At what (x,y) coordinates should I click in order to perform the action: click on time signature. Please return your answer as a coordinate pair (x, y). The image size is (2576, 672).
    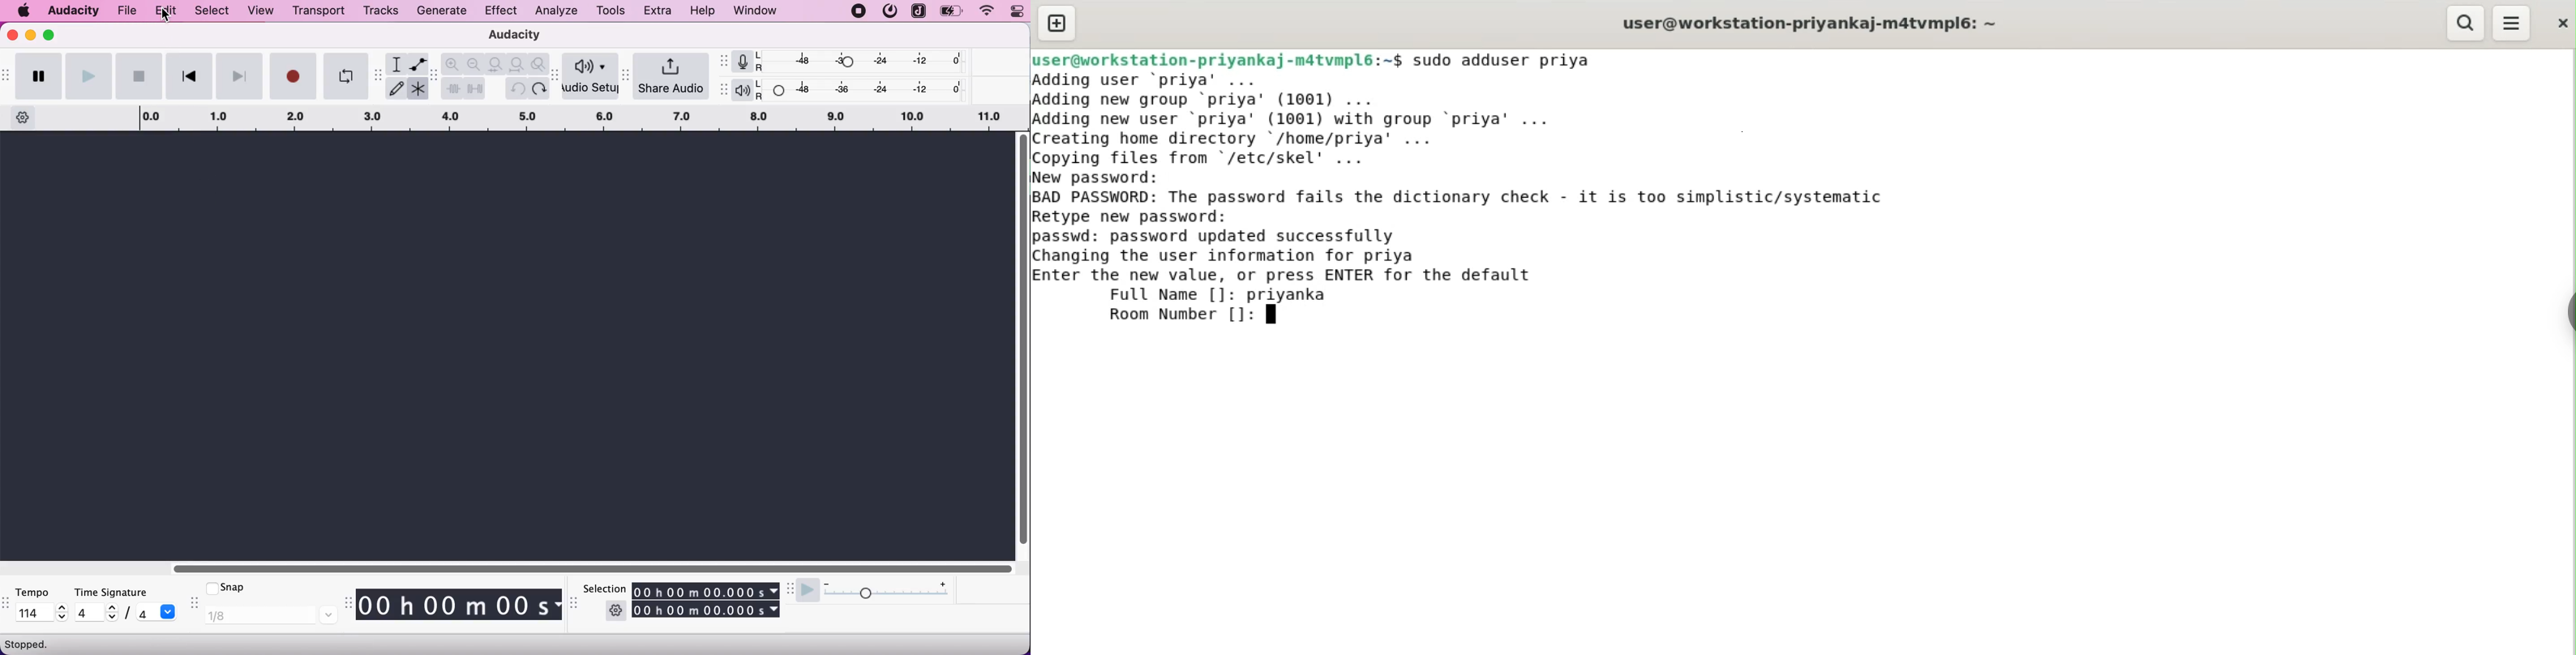
    Looking at the image, I should click on (127, 592).